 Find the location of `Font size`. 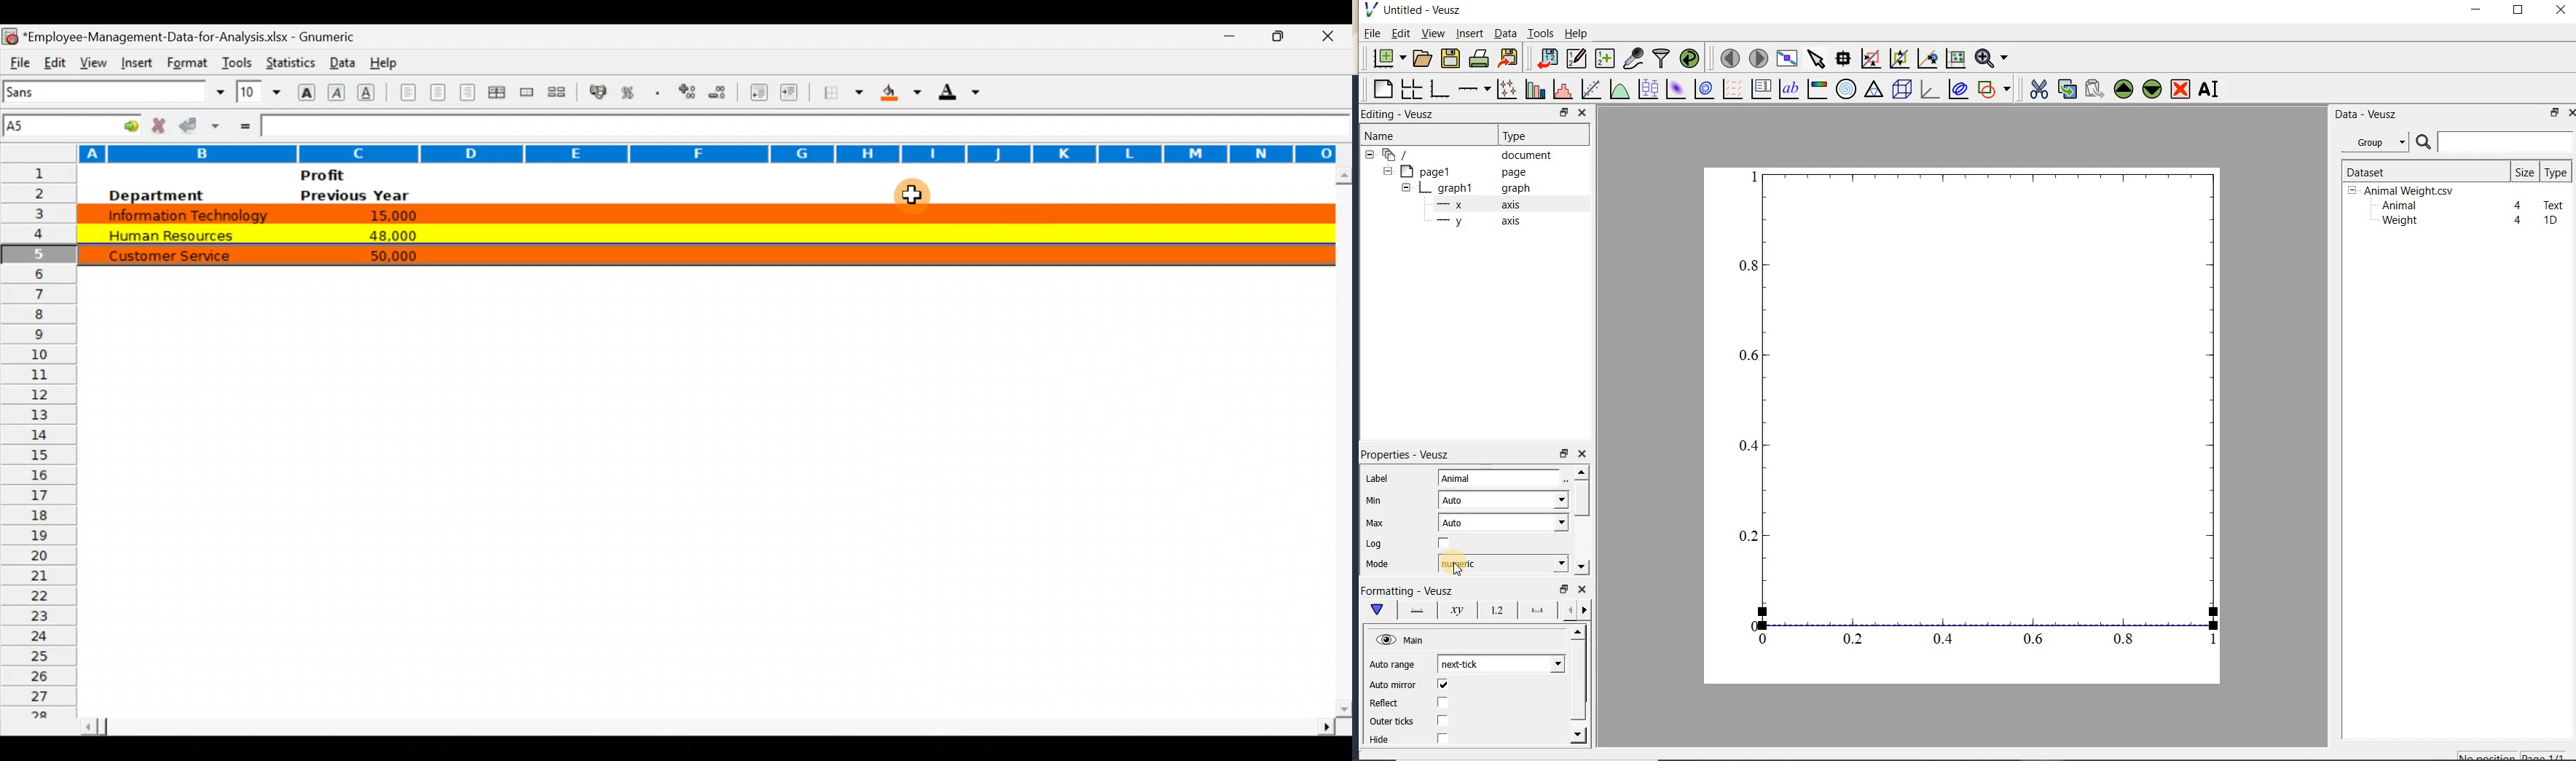

Font size is located at coordinates (258, 92).